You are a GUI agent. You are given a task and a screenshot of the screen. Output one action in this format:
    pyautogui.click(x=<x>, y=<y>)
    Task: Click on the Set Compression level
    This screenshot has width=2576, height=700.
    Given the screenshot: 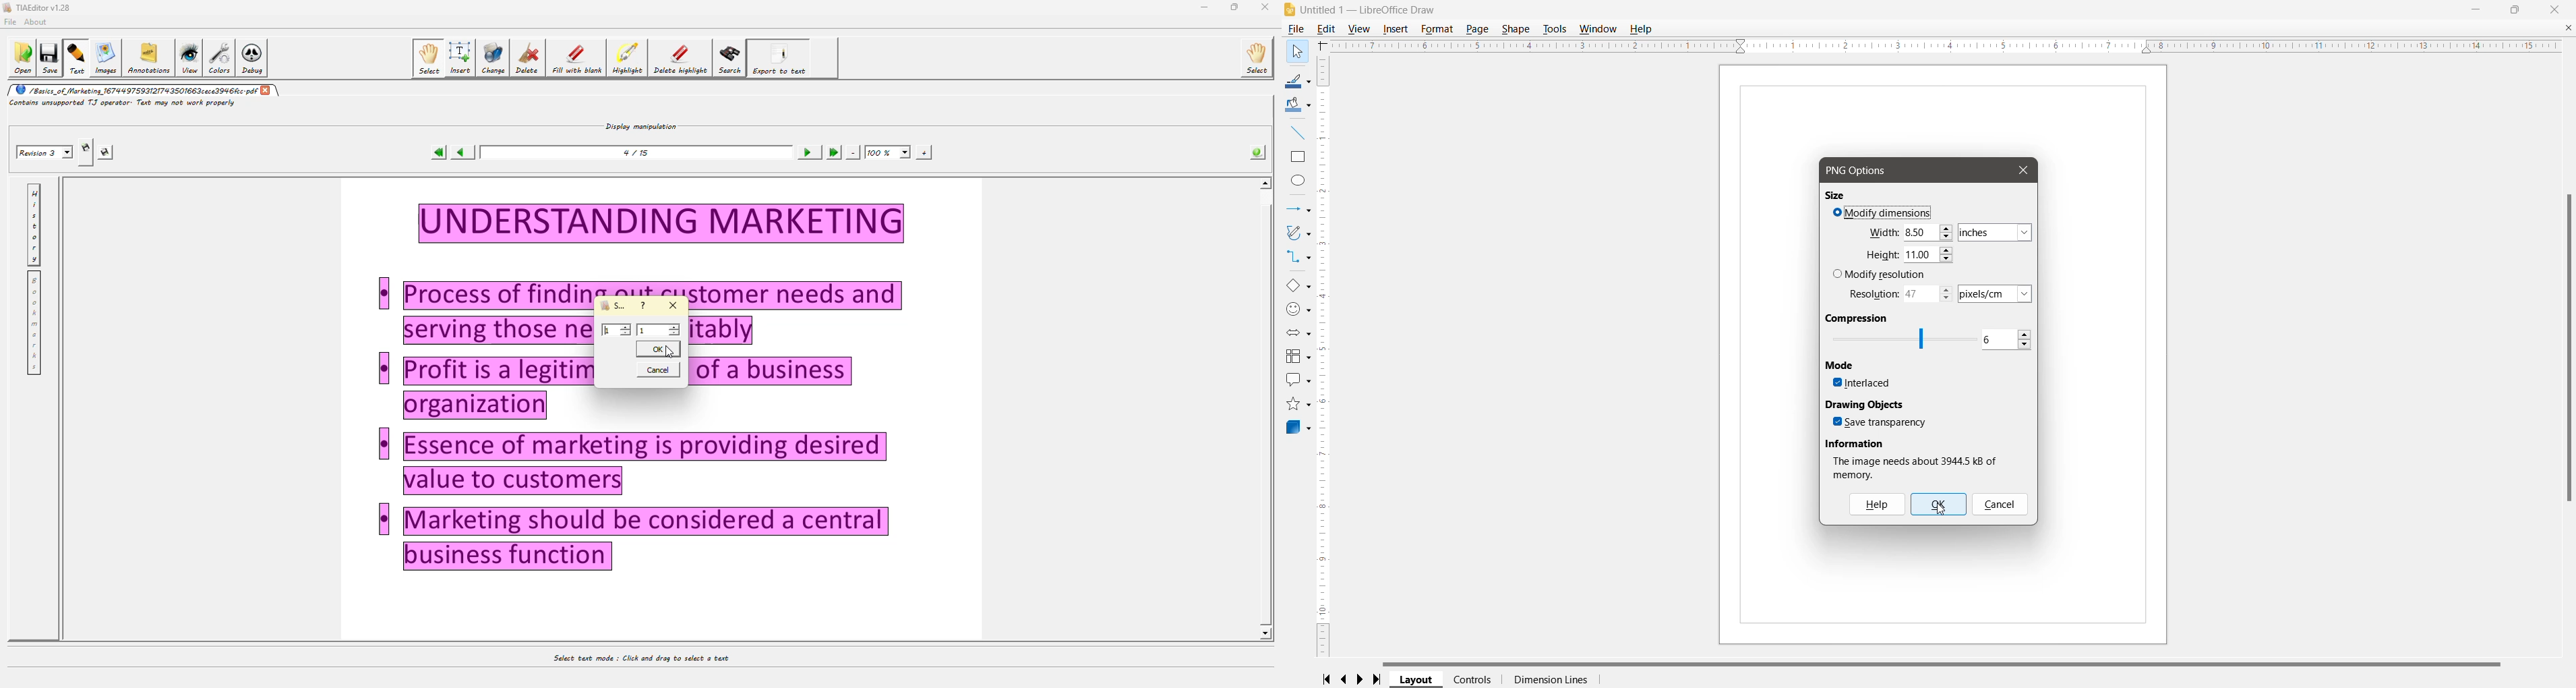 What is the action you would take?
    pyautogui.click(x=1929, y=339)
    